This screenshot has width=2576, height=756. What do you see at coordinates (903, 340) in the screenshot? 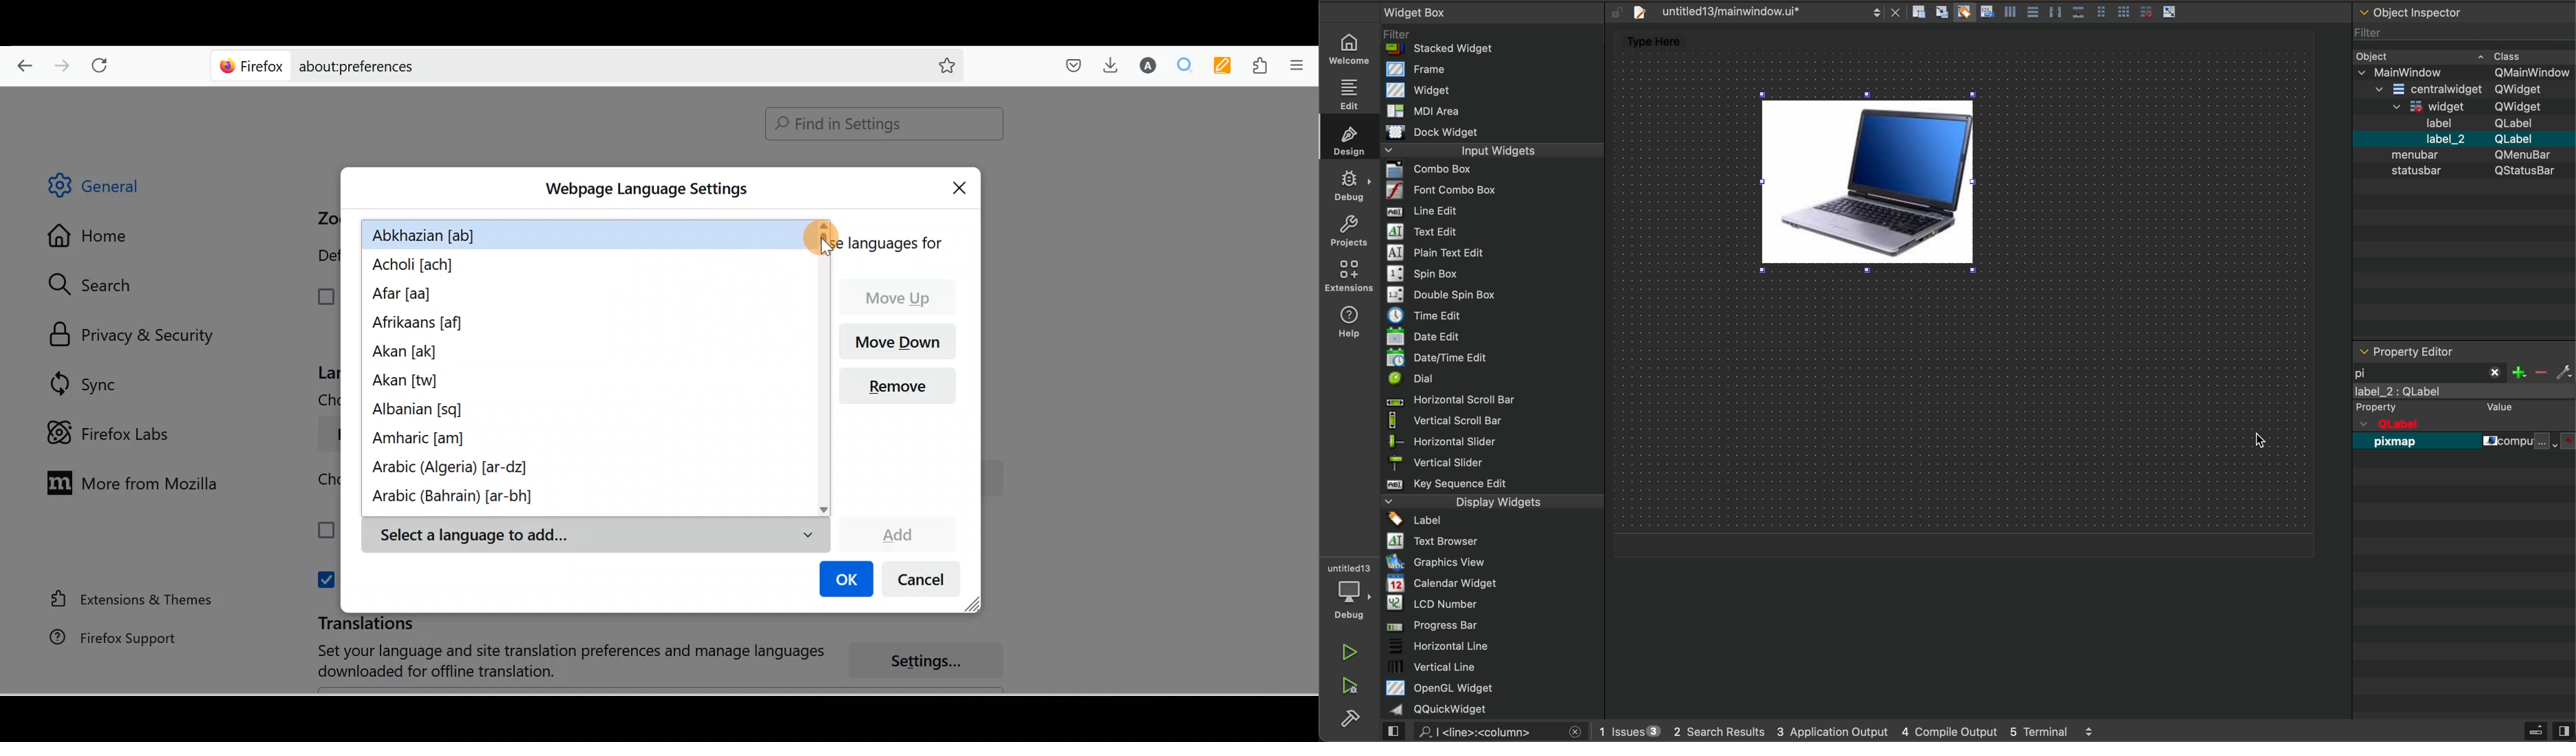
I see `Move Down` at bounding box center [903, 340].